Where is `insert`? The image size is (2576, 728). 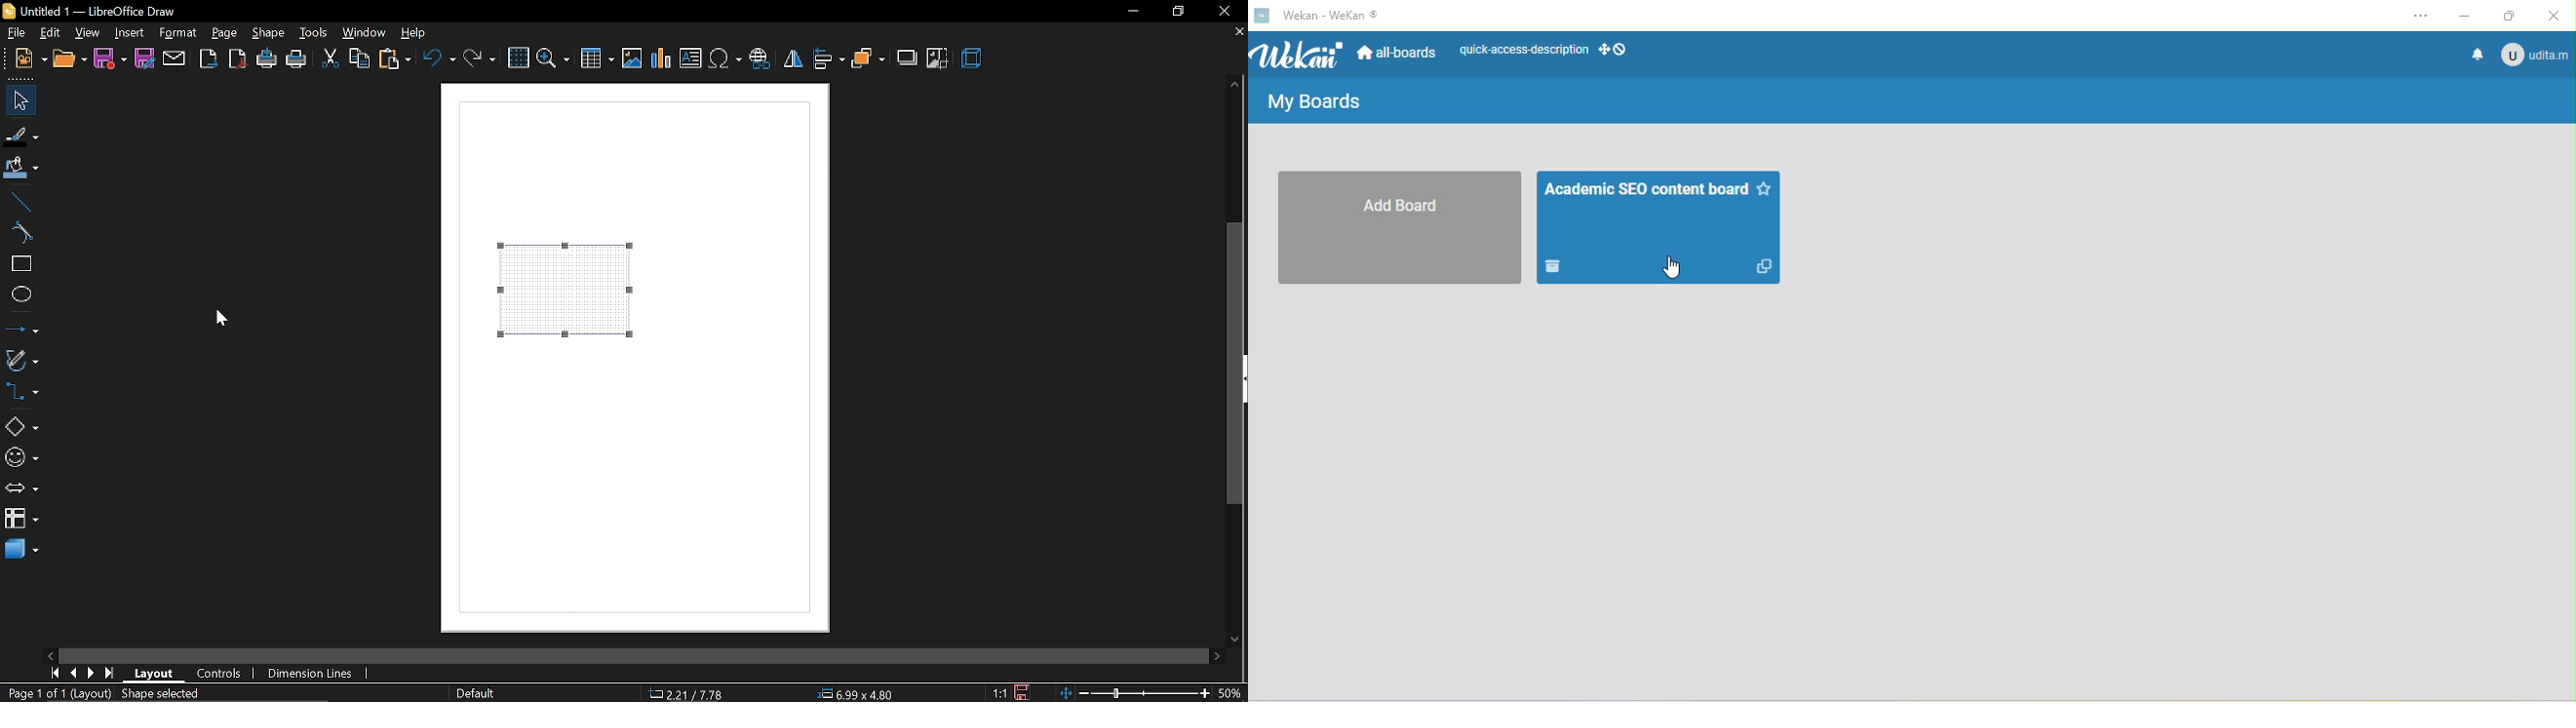 insert is located at coordinates (131, 32).